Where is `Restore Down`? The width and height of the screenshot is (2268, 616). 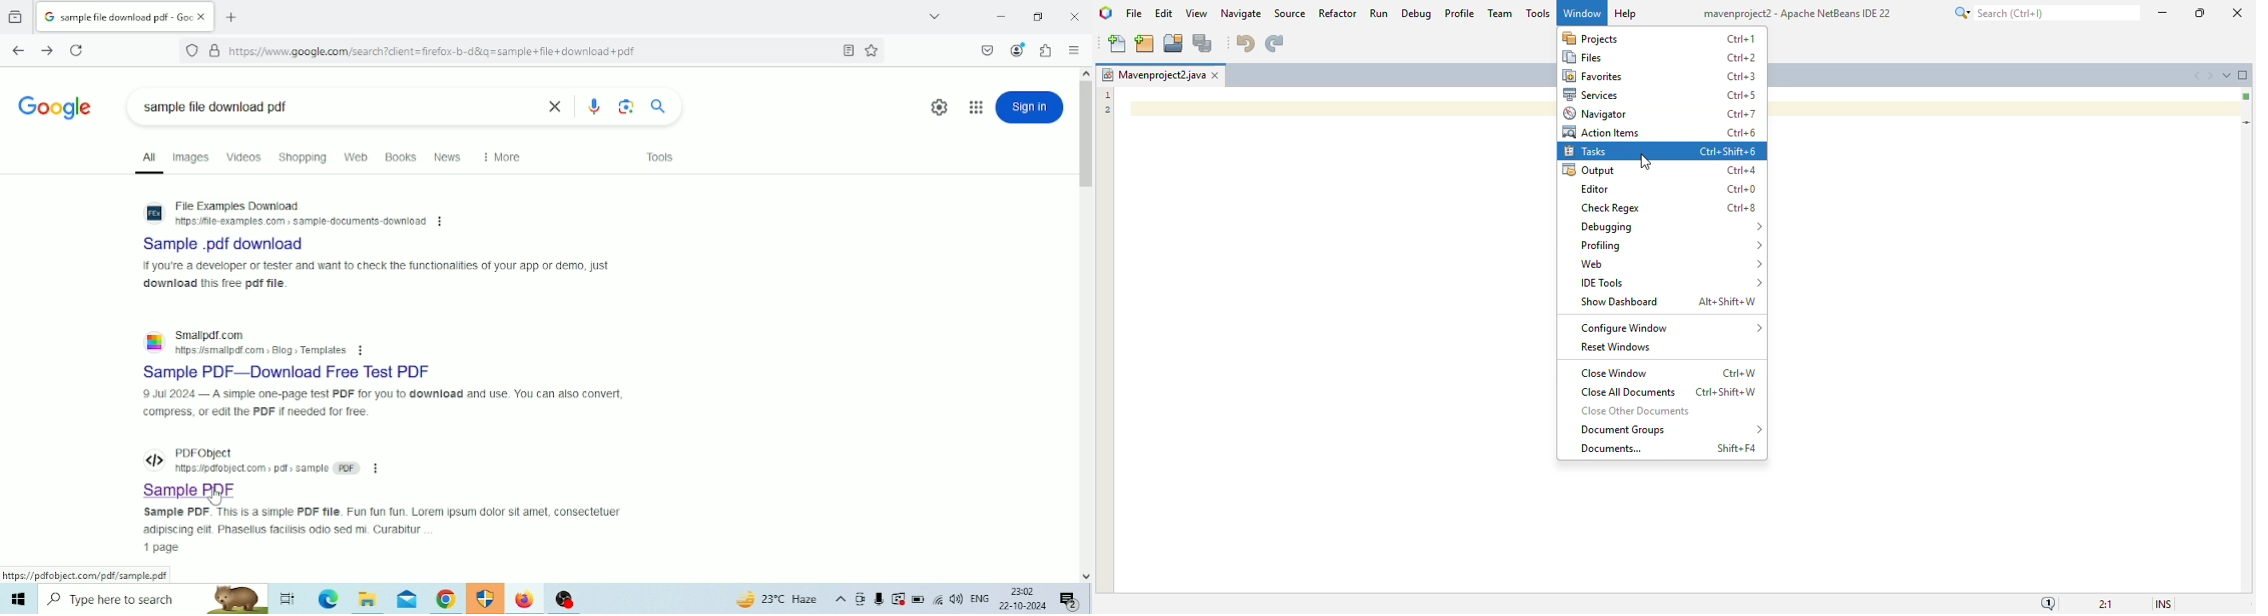 Restore Down is located at coordinates (1039, 17).